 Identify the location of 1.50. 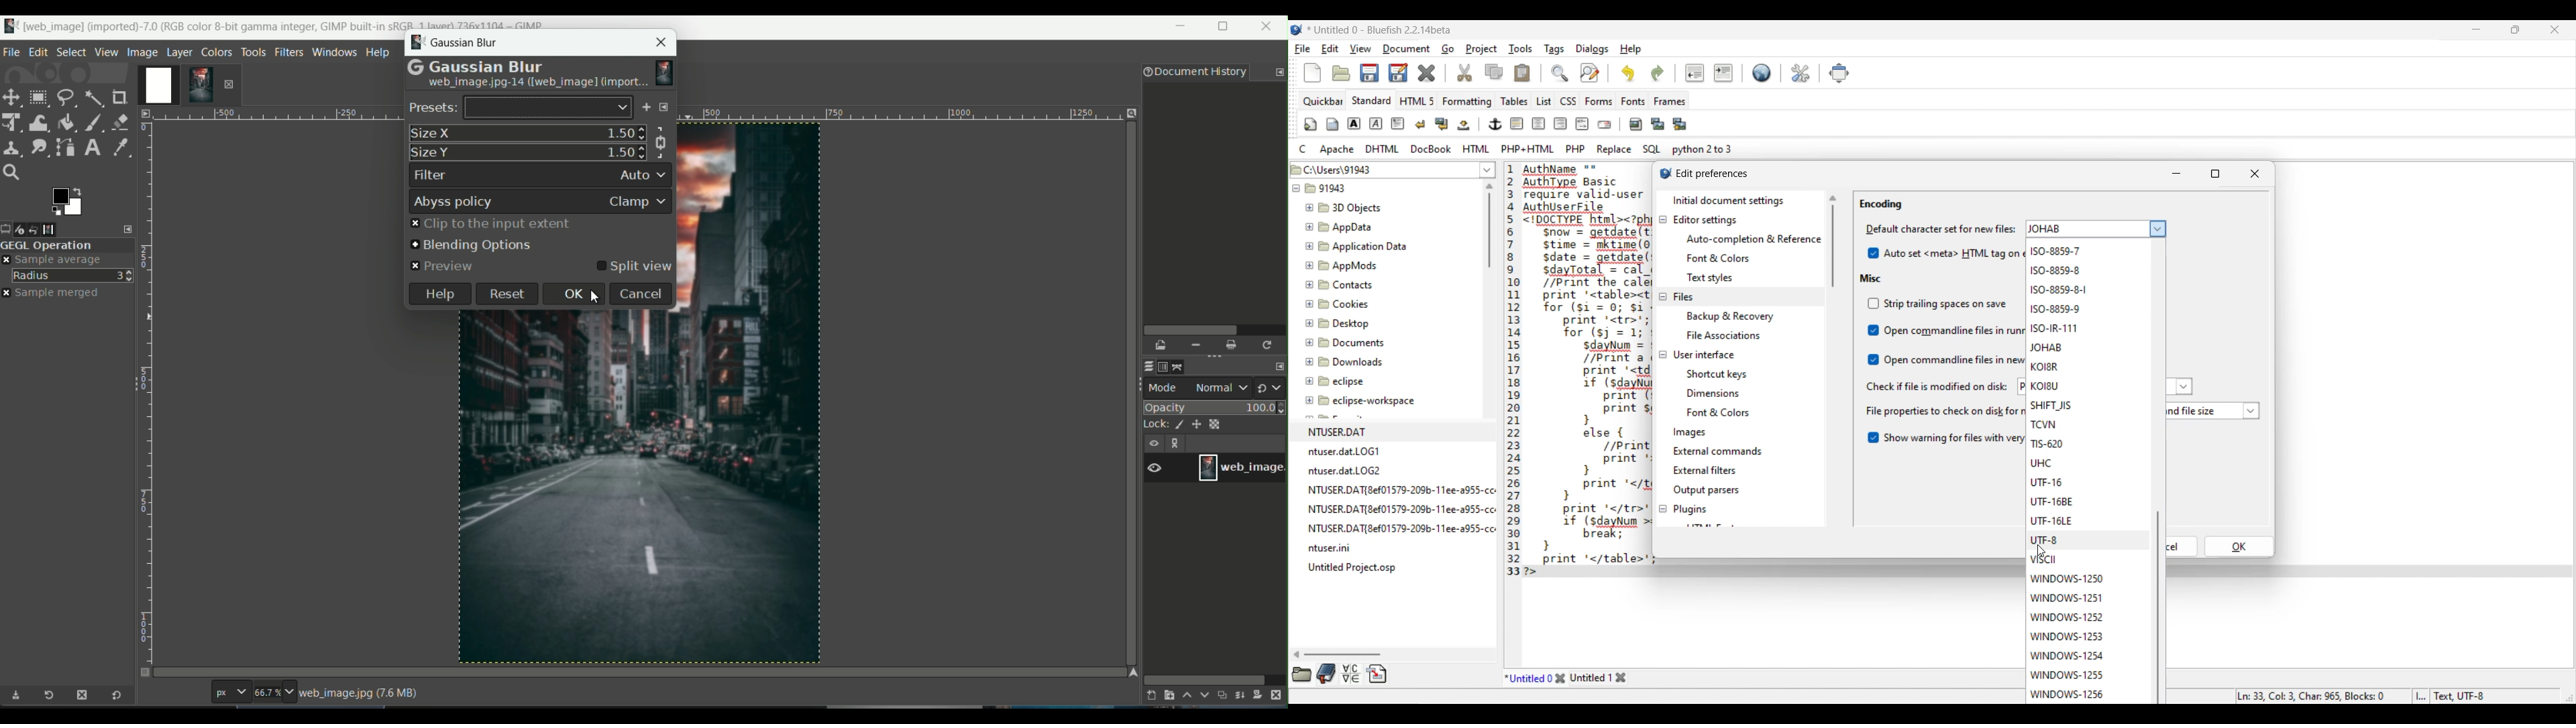
(619, 132).